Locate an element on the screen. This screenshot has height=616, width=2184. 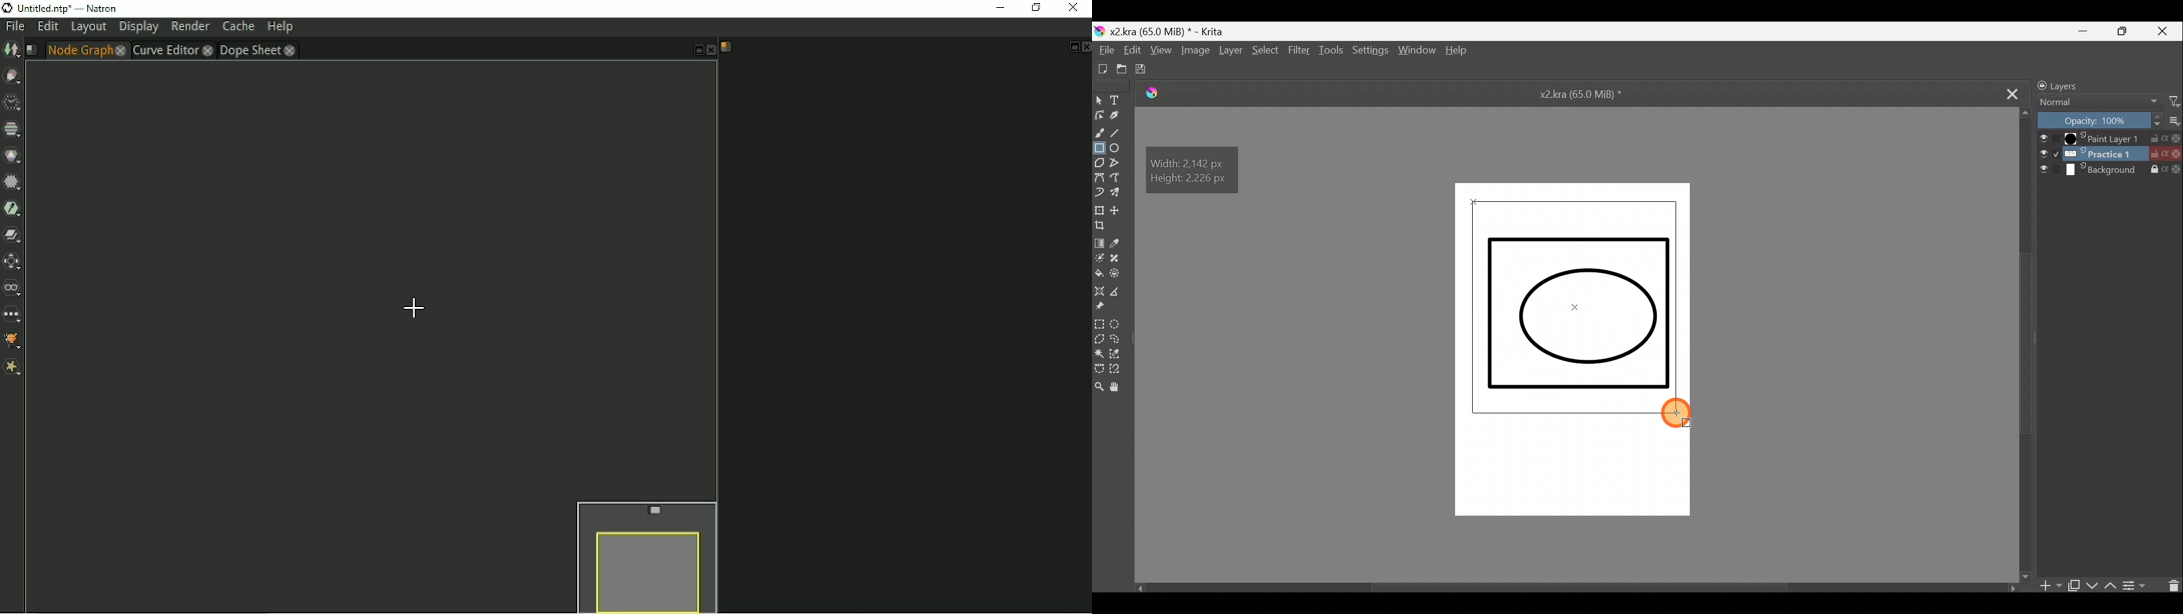
Polygon tool is located at coordinates (1099, 163).